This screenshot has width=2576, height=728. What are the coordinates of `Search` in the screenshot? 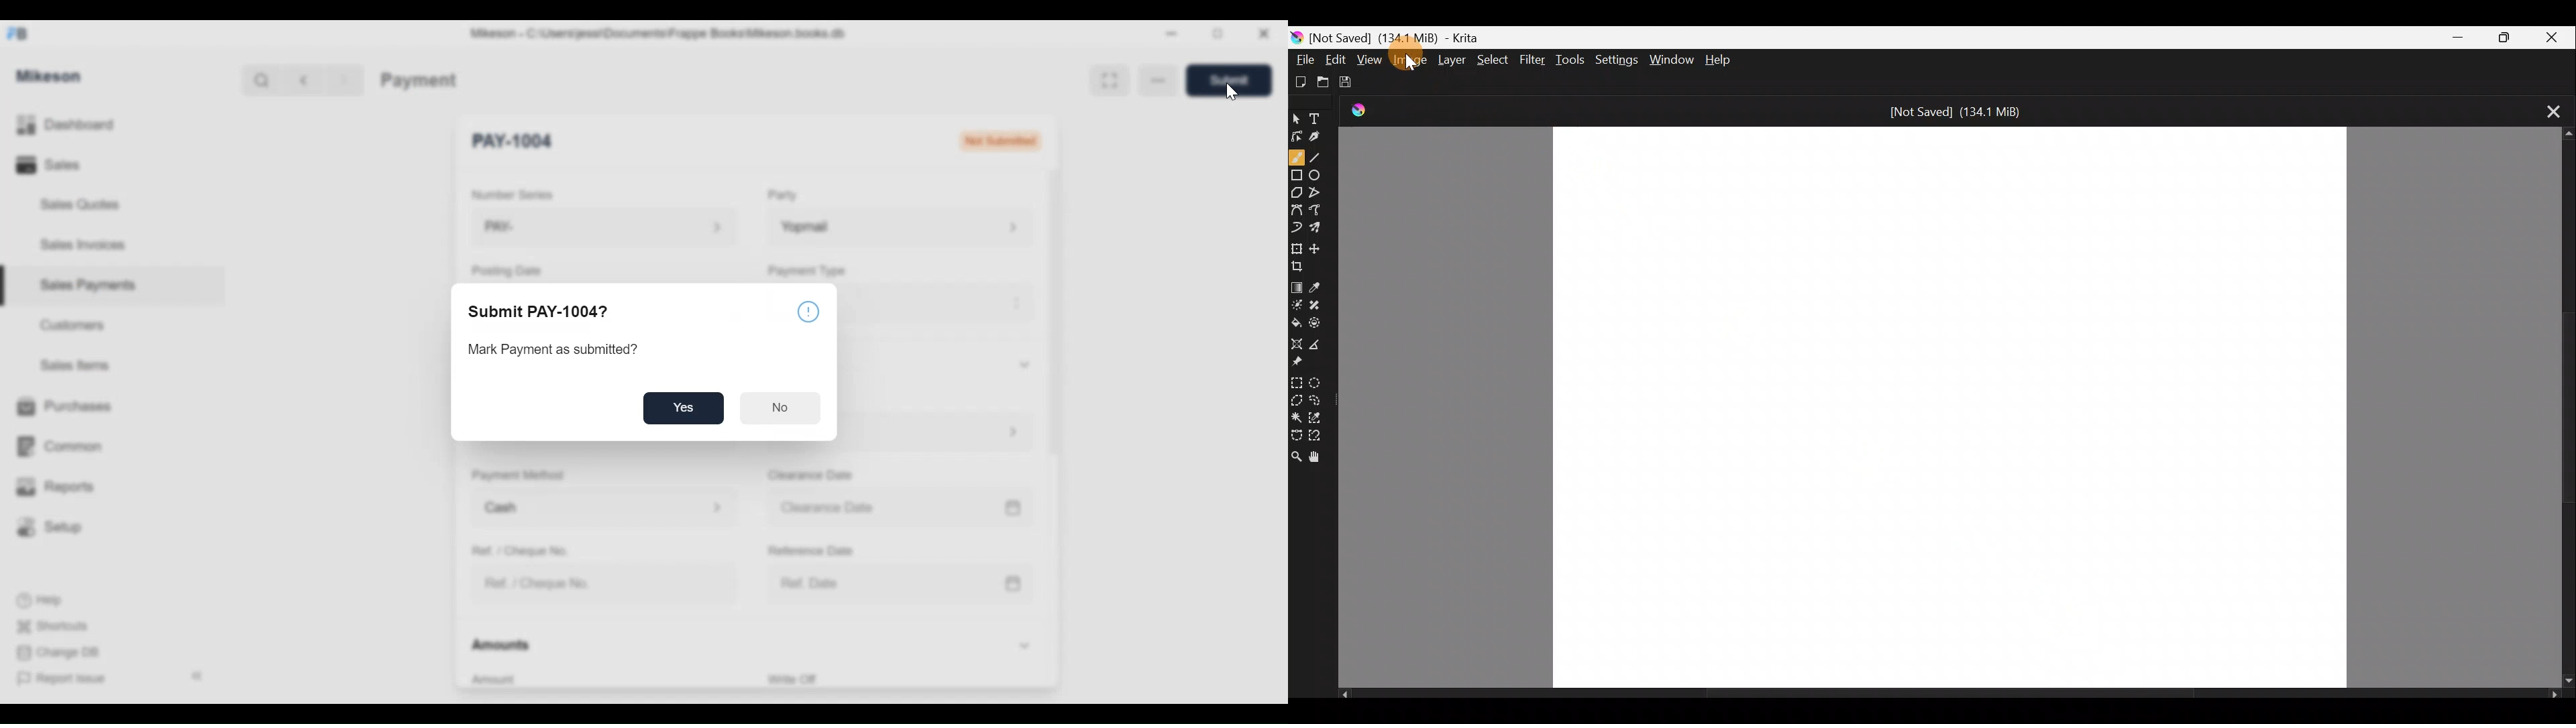 It's located at (258, 79).